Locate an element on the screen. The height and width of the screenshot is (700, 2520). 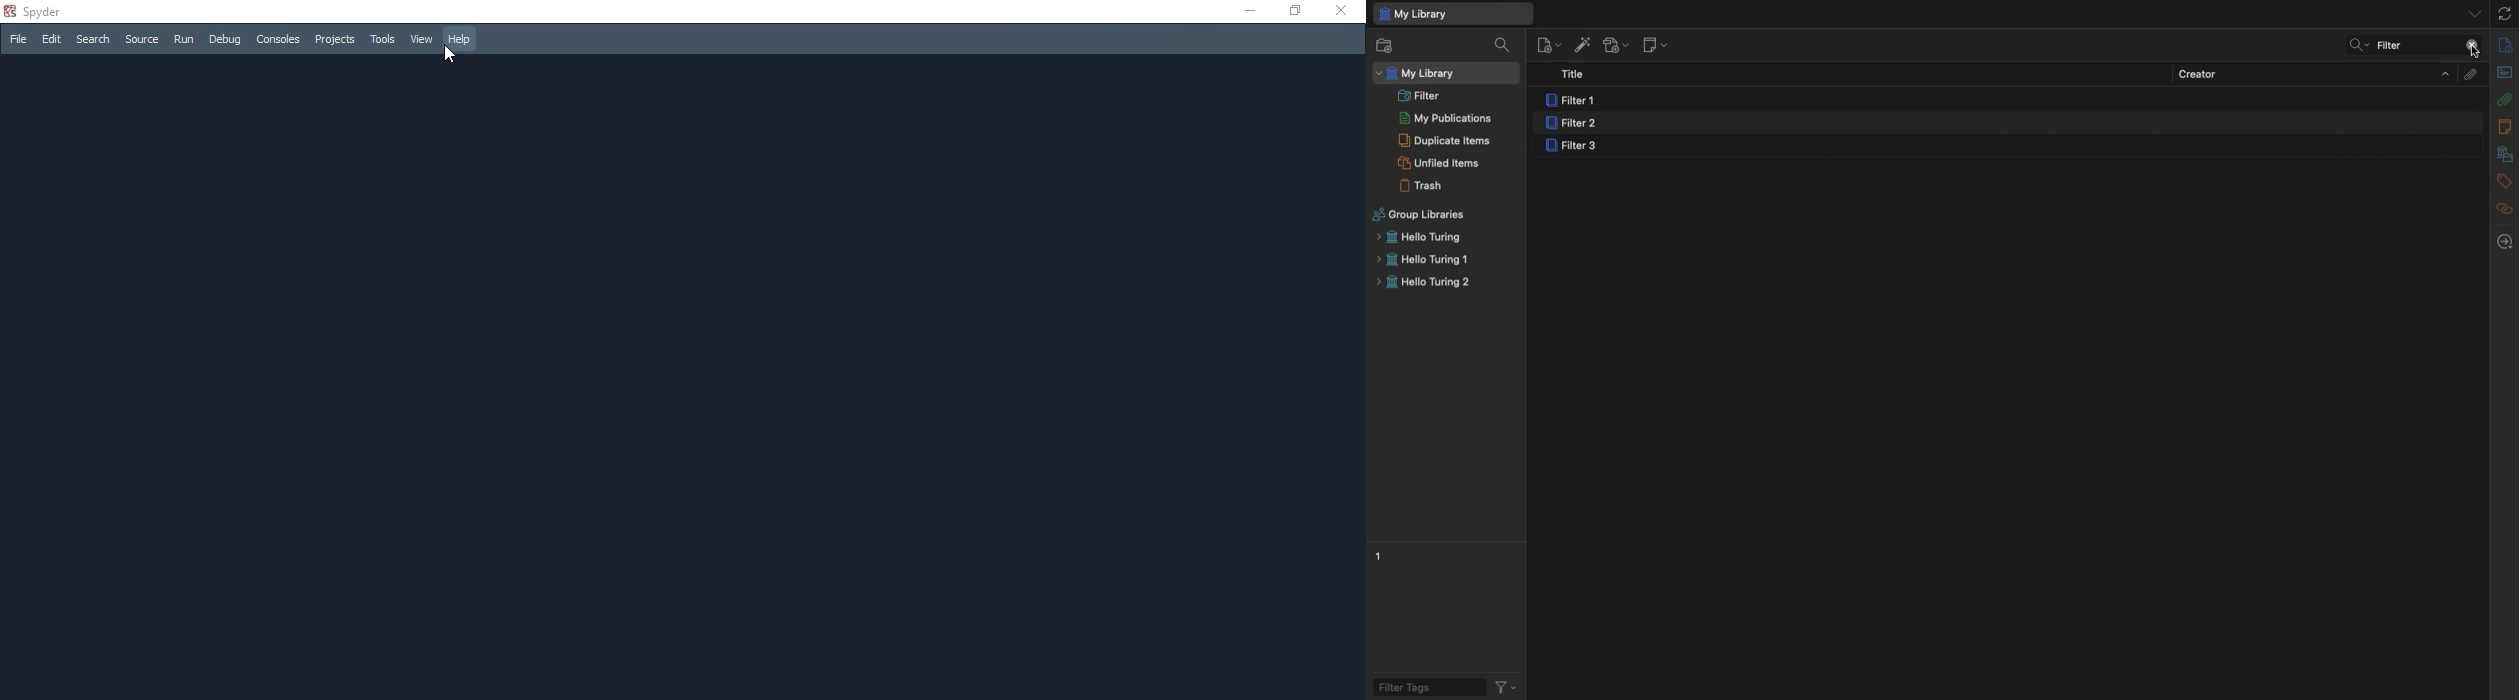
Hello turing is located at coordinates (1417, 237).